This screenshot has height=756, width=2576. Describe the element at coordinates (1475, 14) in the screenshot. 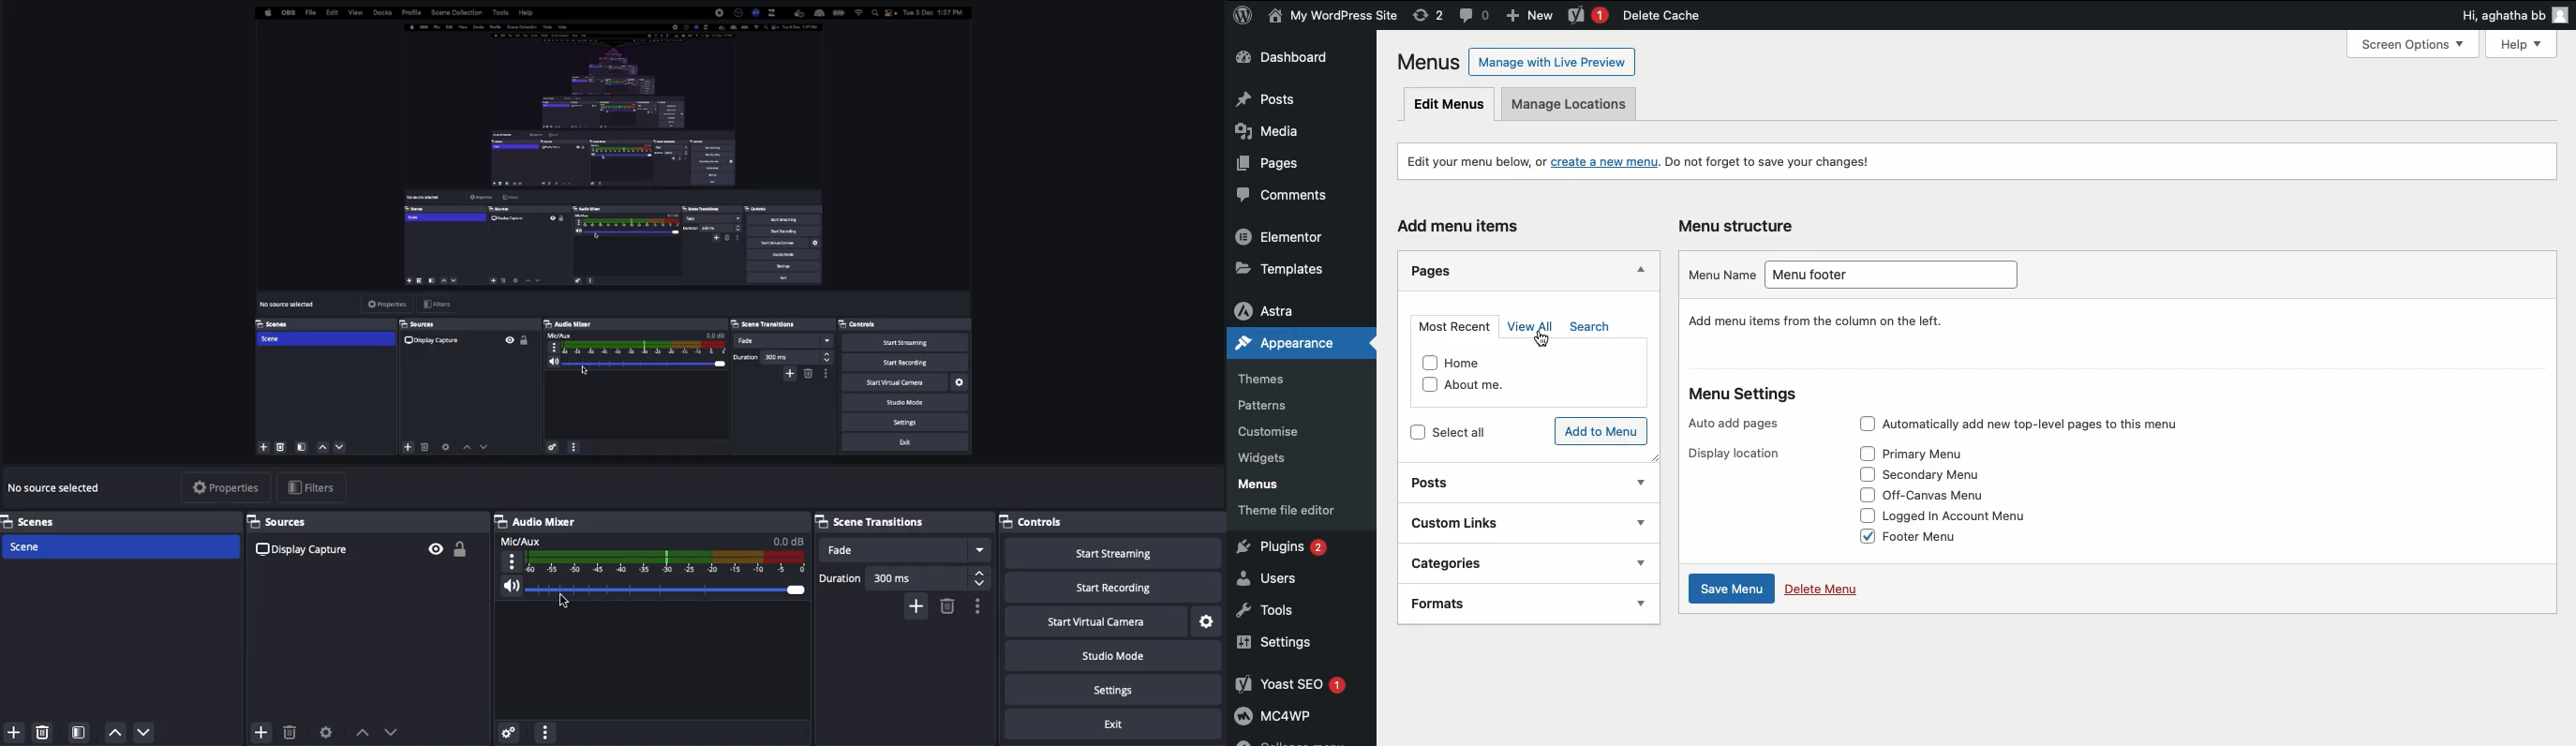

I see `Comment` at that location.